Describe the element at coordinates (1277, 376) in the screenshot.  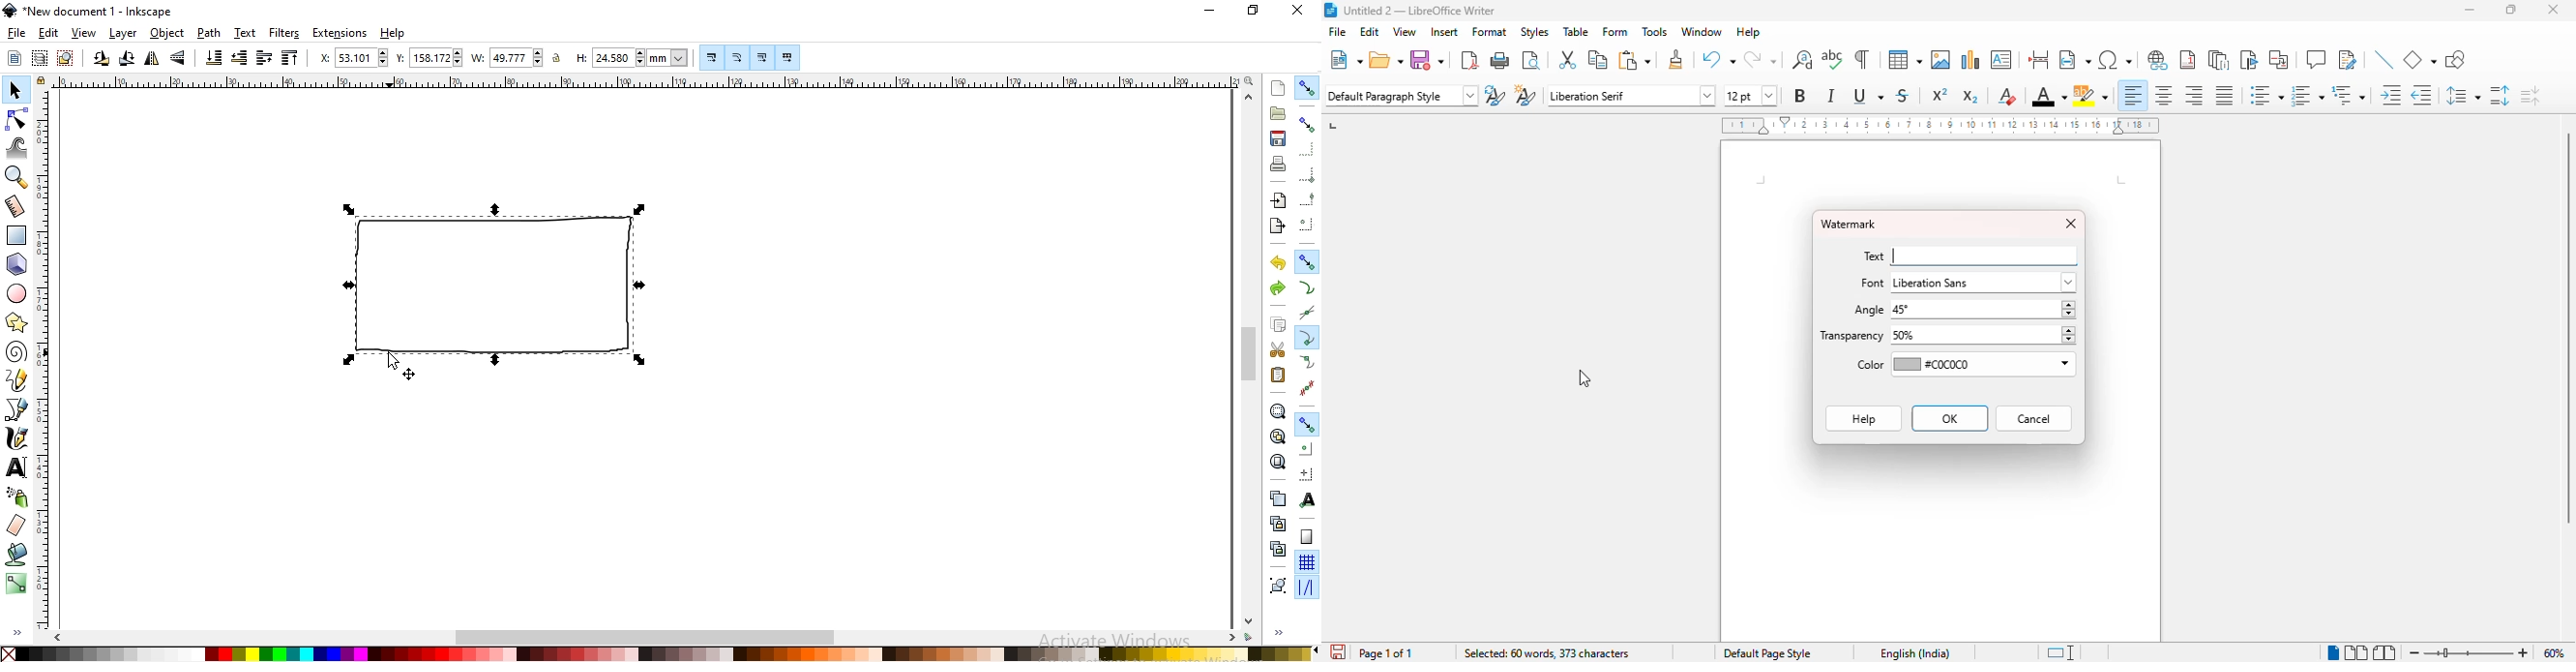
I see `paste` at that location.